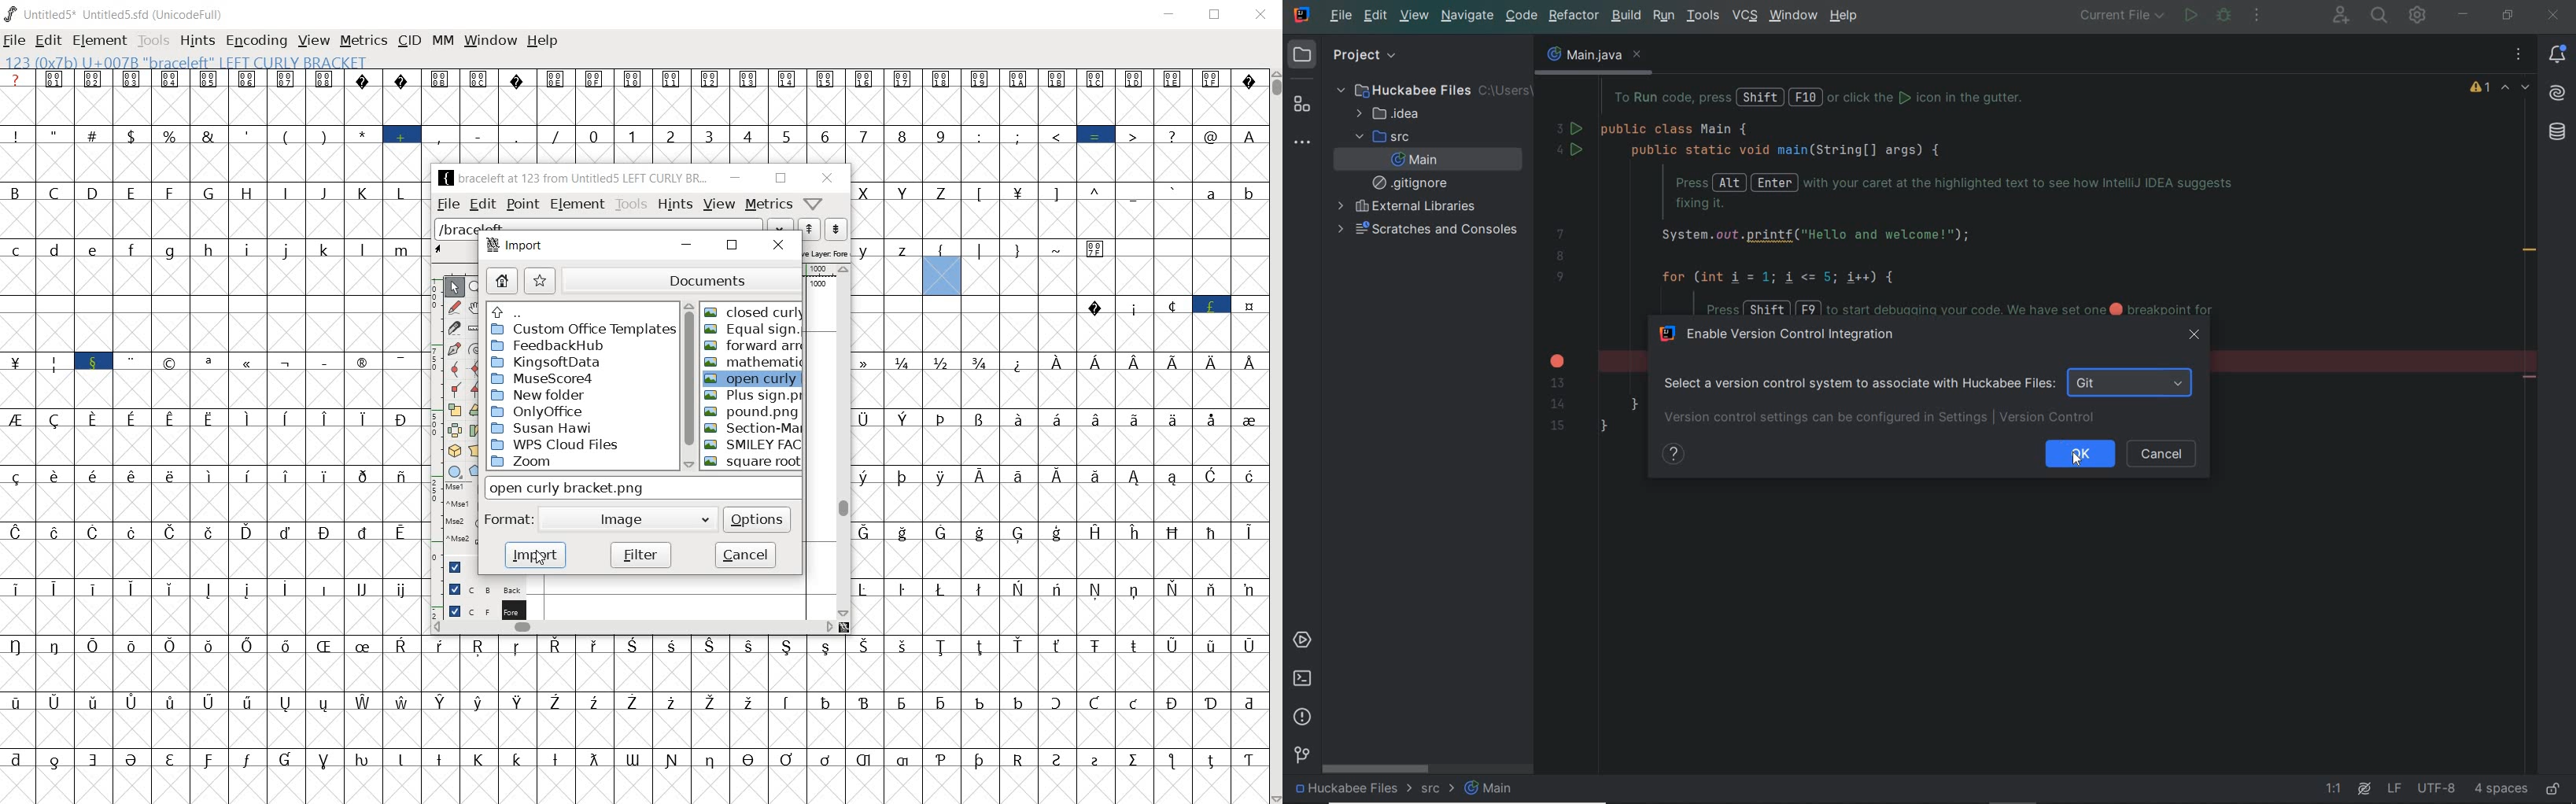  What do you see at coordinates (1216, 16) in the screenshot?
I see `restore down` at bounding box center [1216, 16].